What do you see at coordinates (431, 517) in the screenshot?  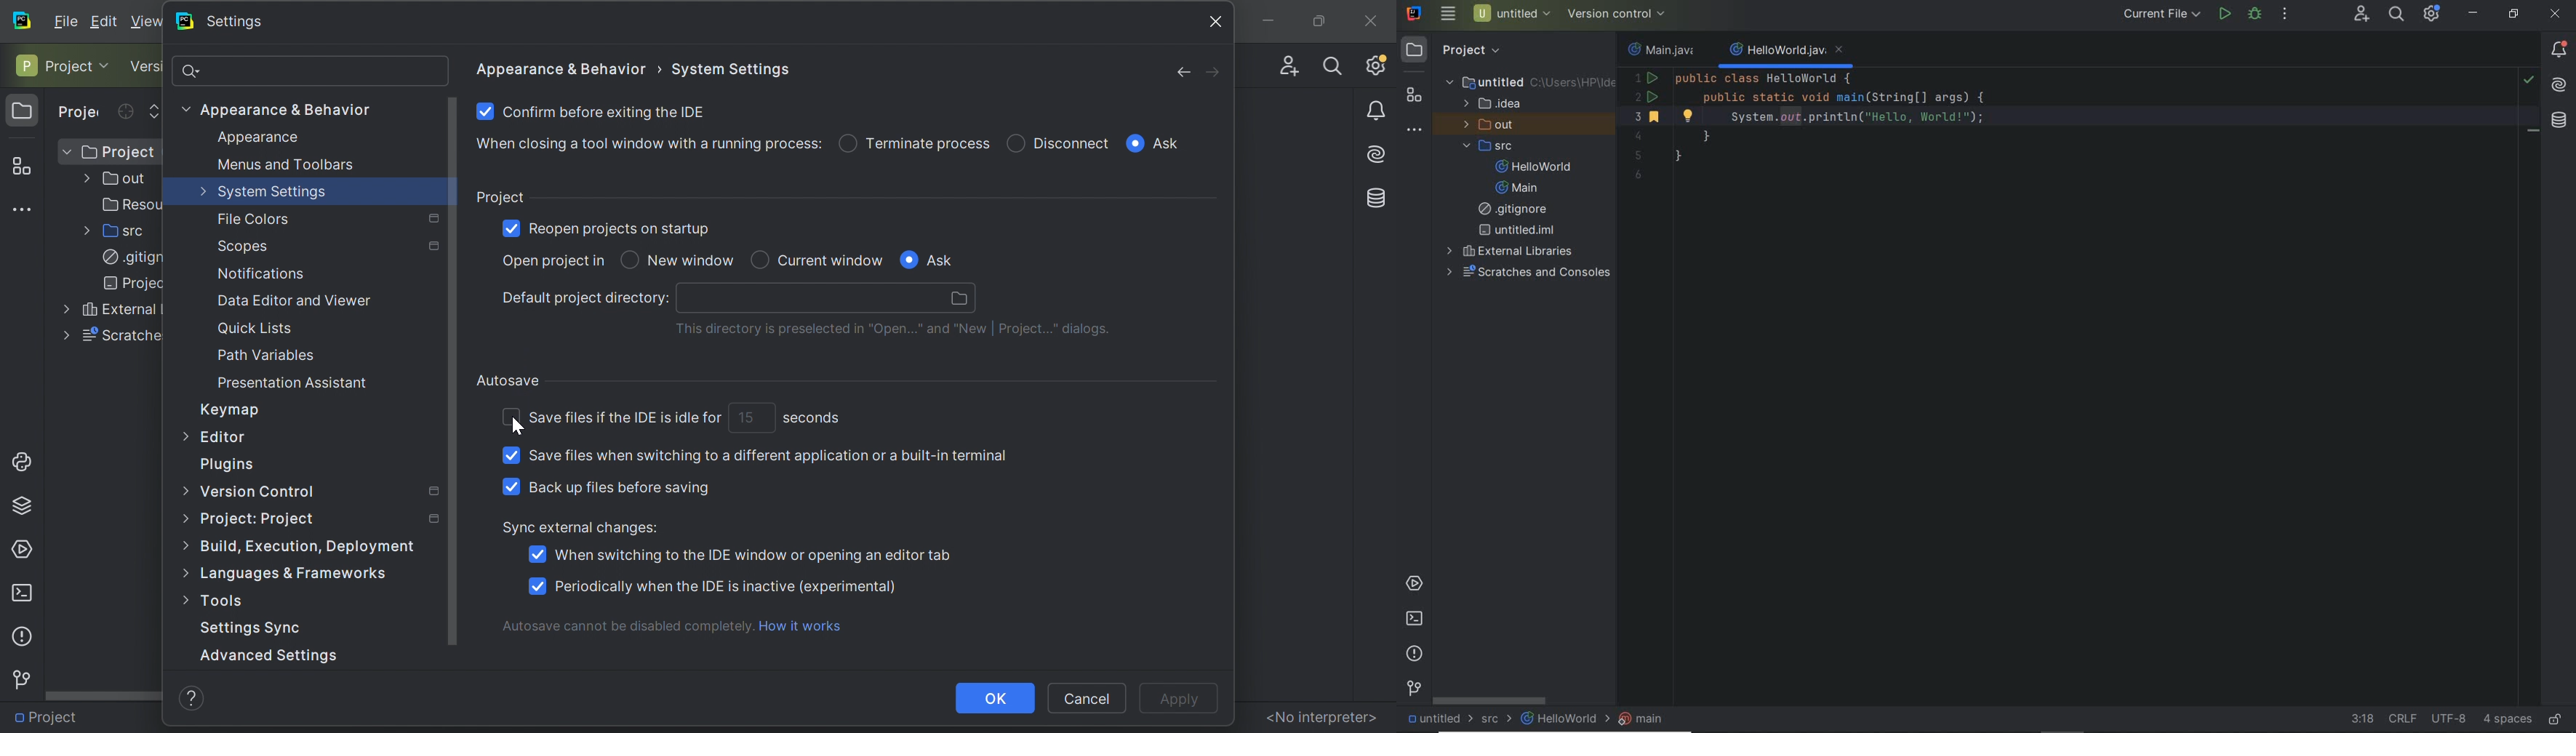 I see `Settings marked with this icon are only applied to the current project. Non-marked settings are applied to all projects.` at bounding box center [431, 517].